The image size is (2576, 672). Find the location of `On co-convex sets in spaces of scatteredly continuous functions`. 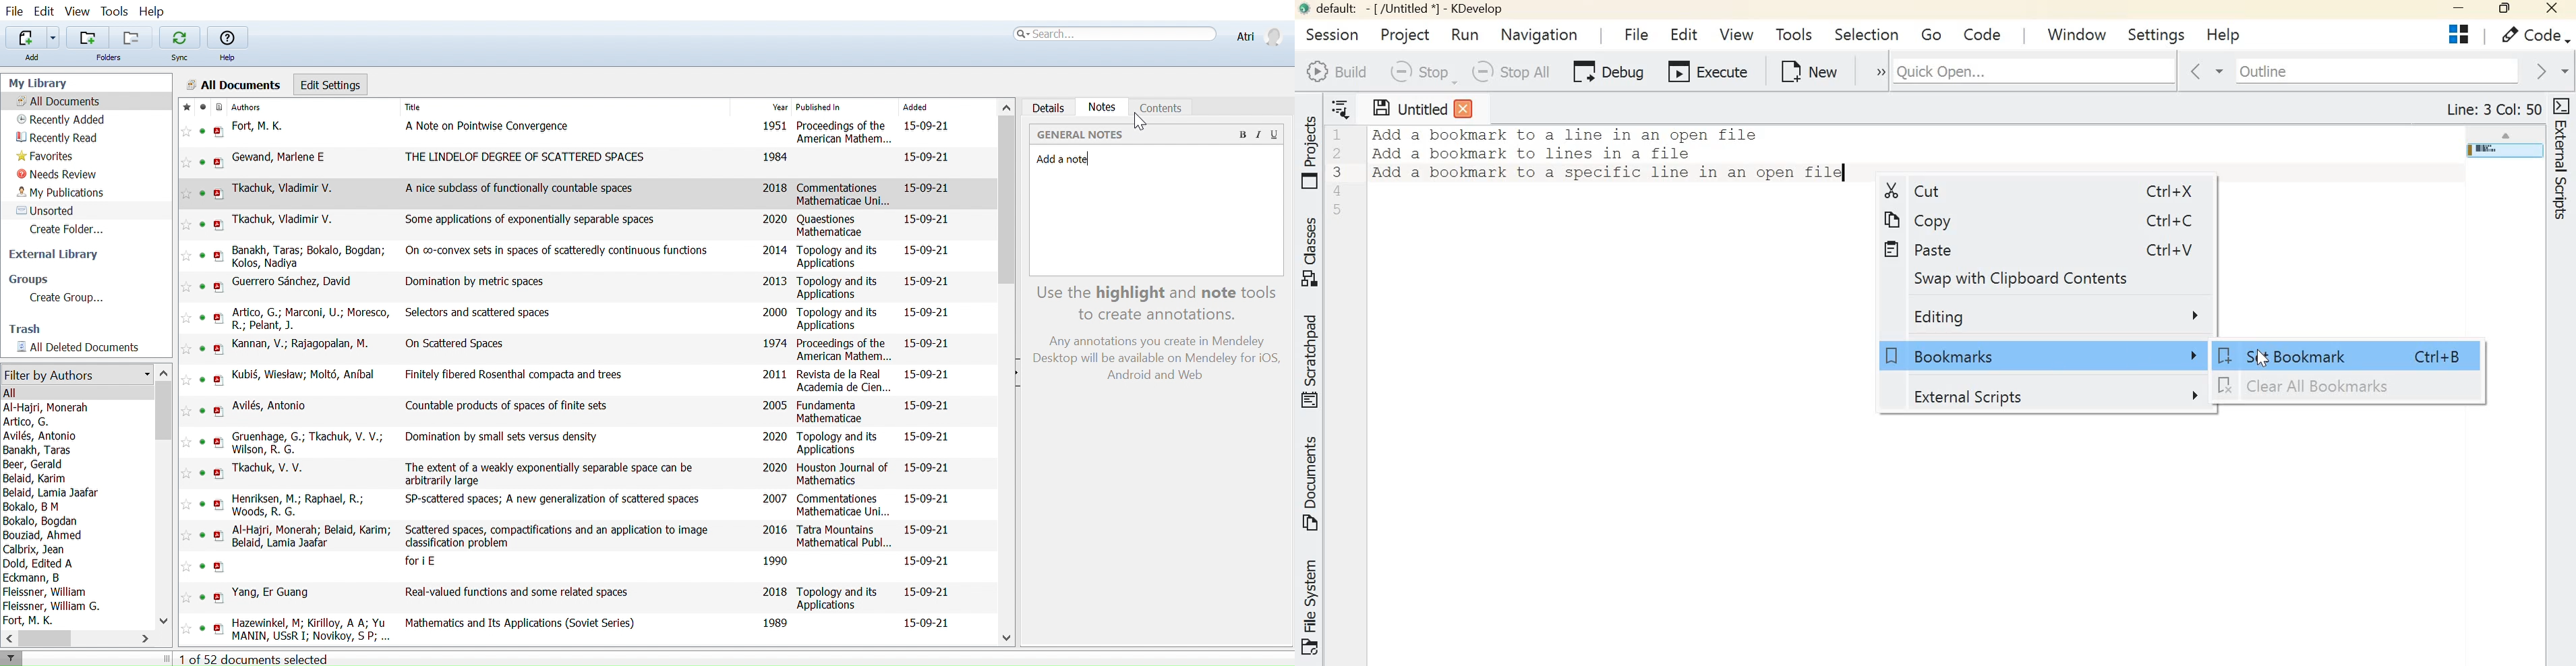

On co-convex sets in spaces of scatteredly continuous functions is located at coordinates (556, 249).